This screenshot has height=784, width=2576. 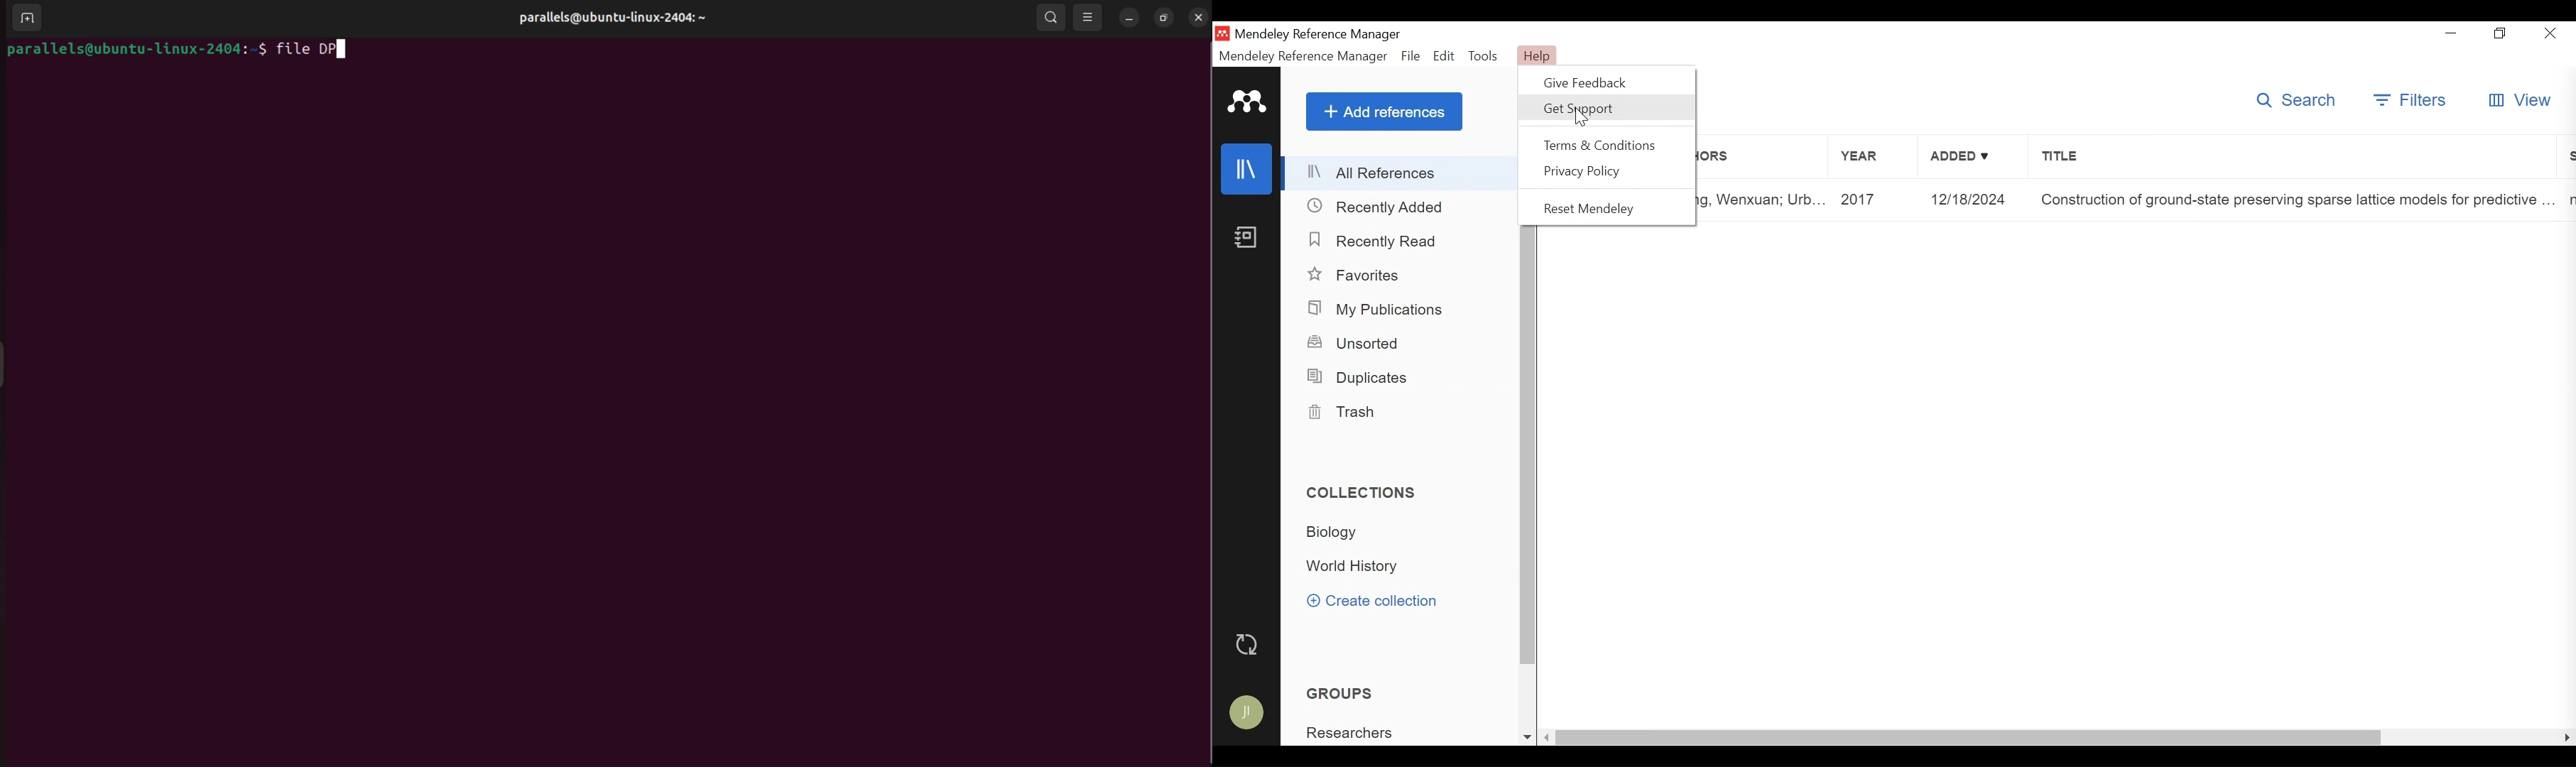 What do you see at coordinates (2295, 200) in the screenshot?
I see `Title` at bounding box center [2295, 200].